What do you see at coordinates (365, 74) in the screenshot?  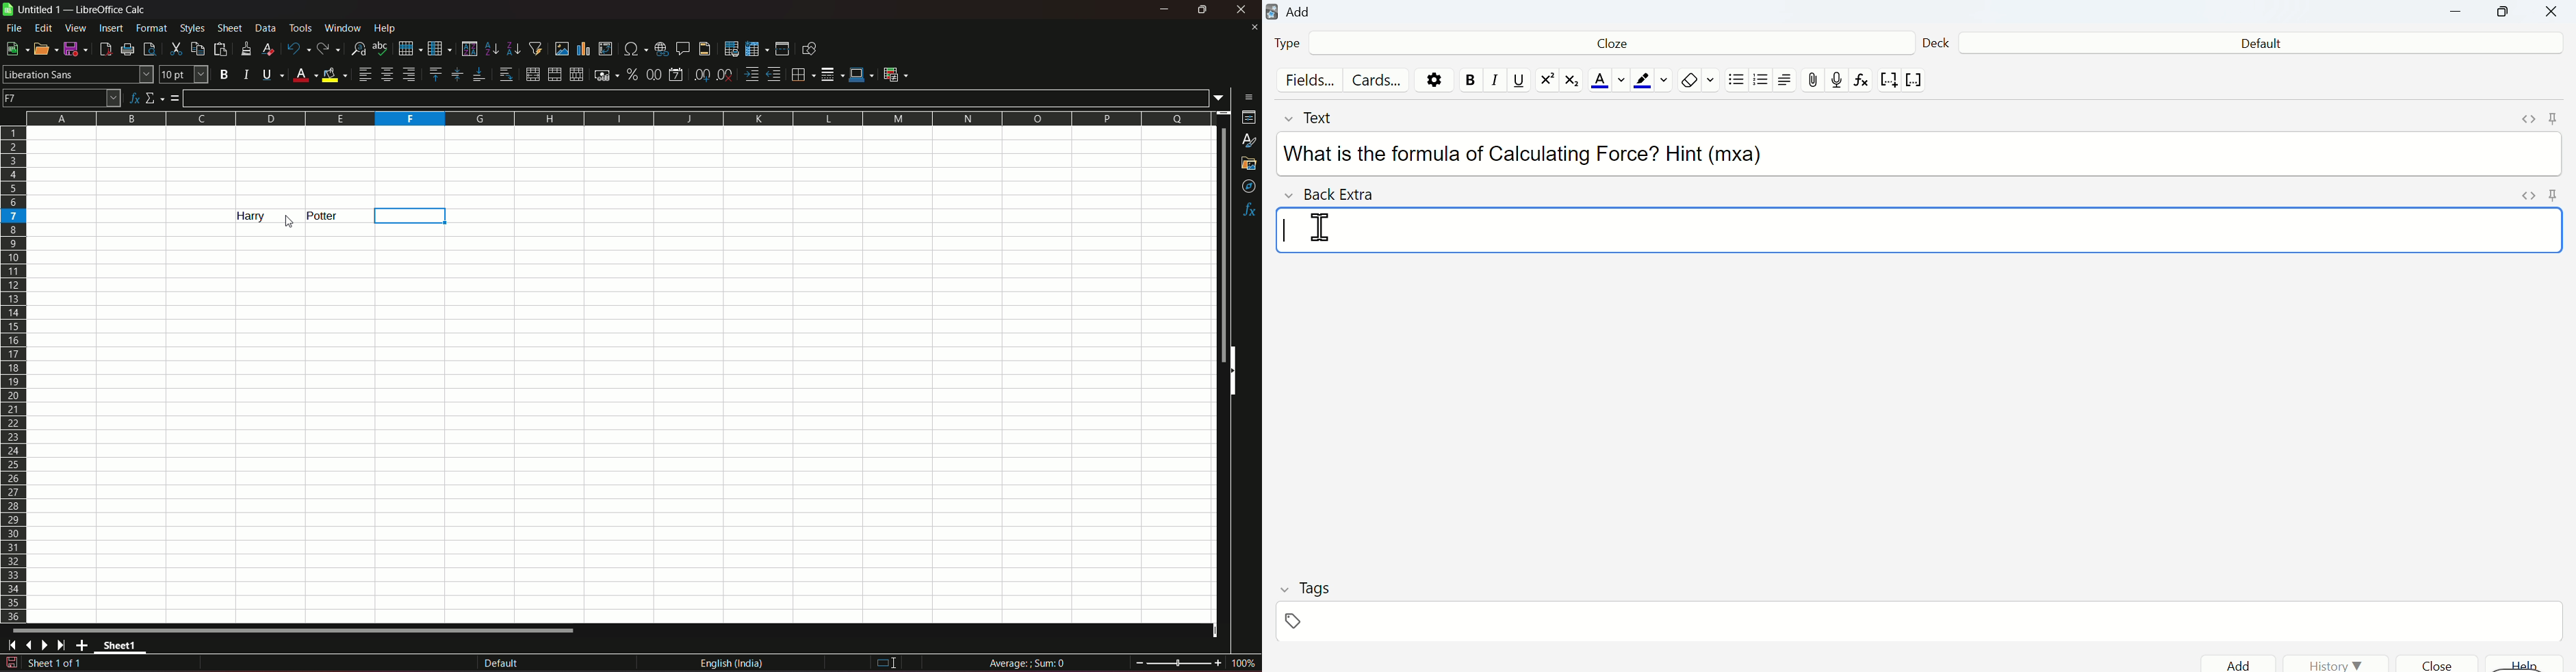 I see `align left` at bounding box center [365, 74].